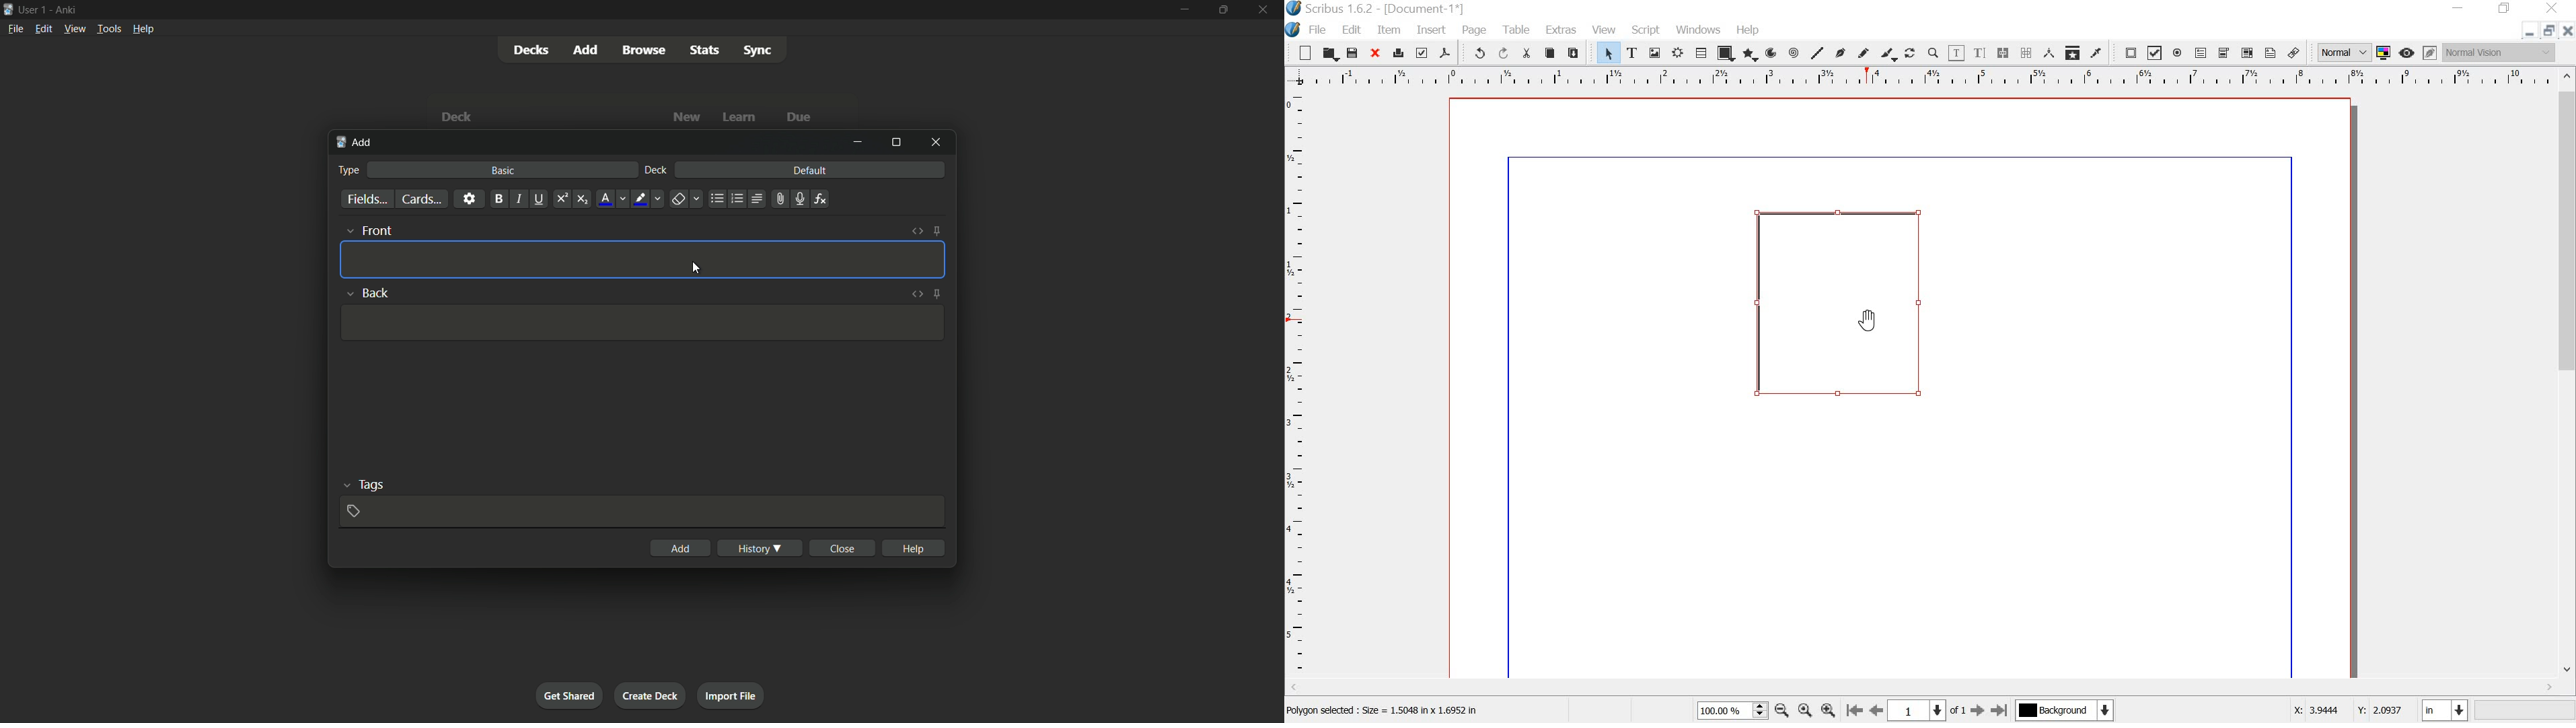 The image size is (2576, 728). What do you see at coordinates (2500, 53) in the screenshot?
I see `normal vision` at bounding box center [2500, 53].